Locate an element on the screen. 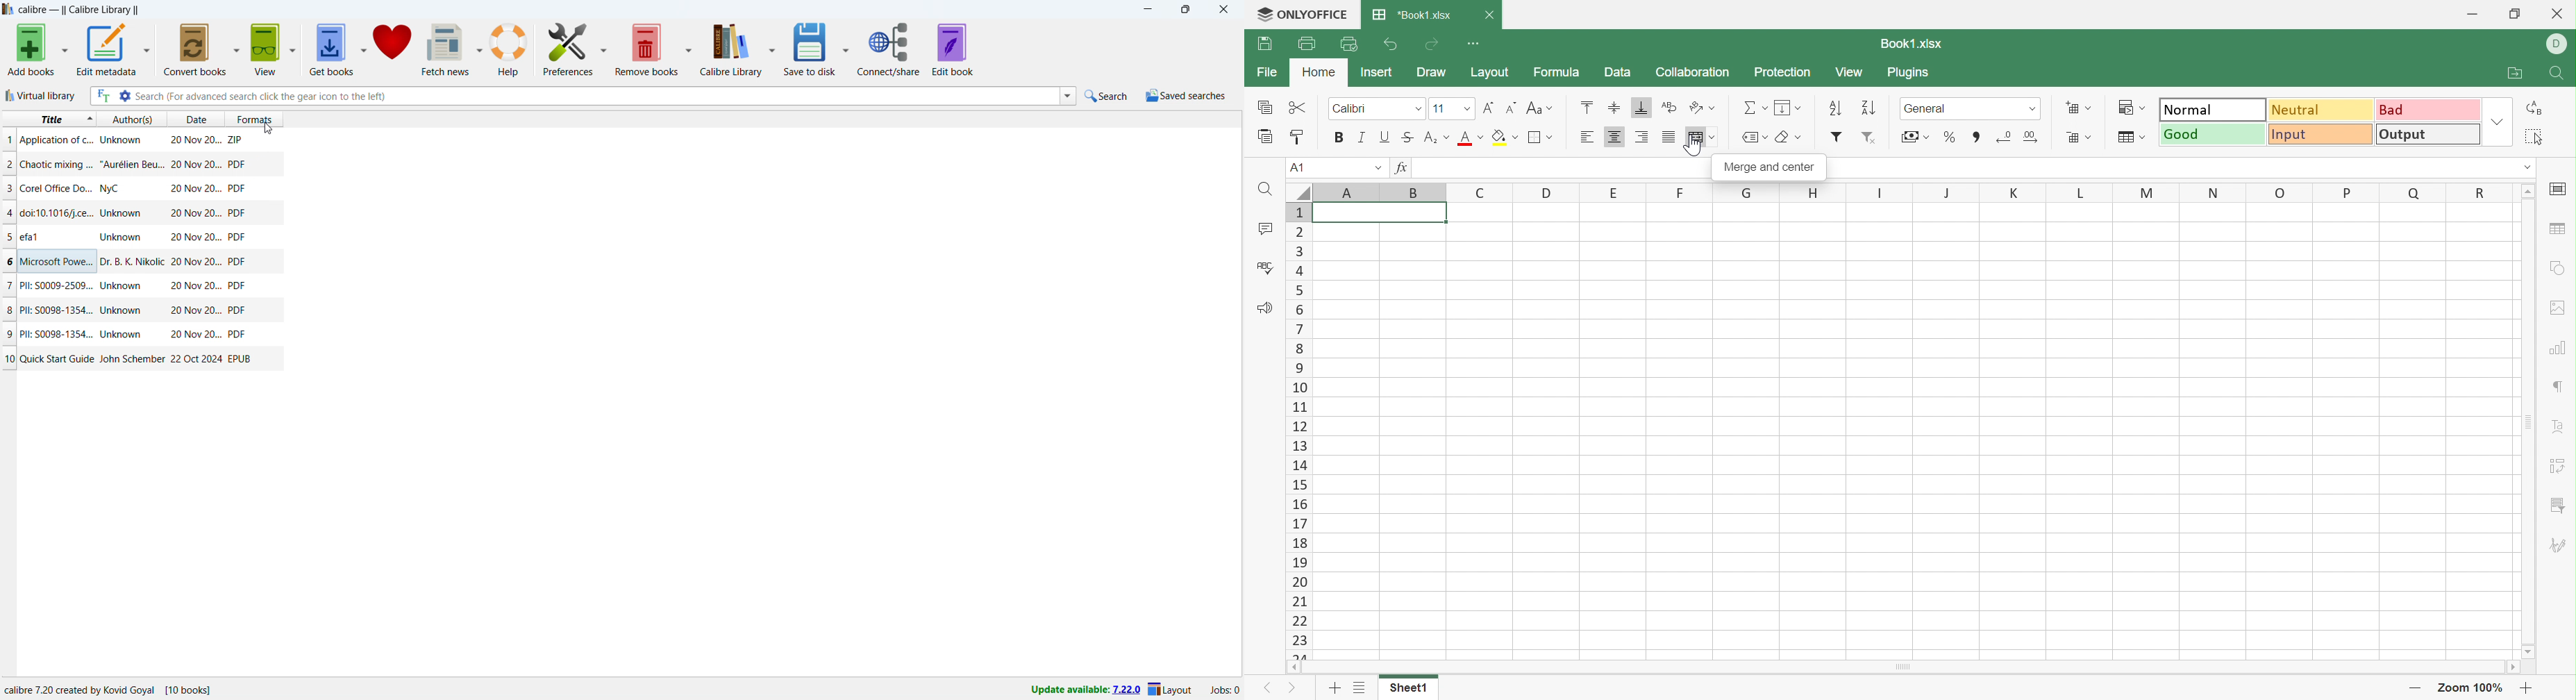 This screenshot has height=700, width=2576. date is located at coordinates (196, 335).